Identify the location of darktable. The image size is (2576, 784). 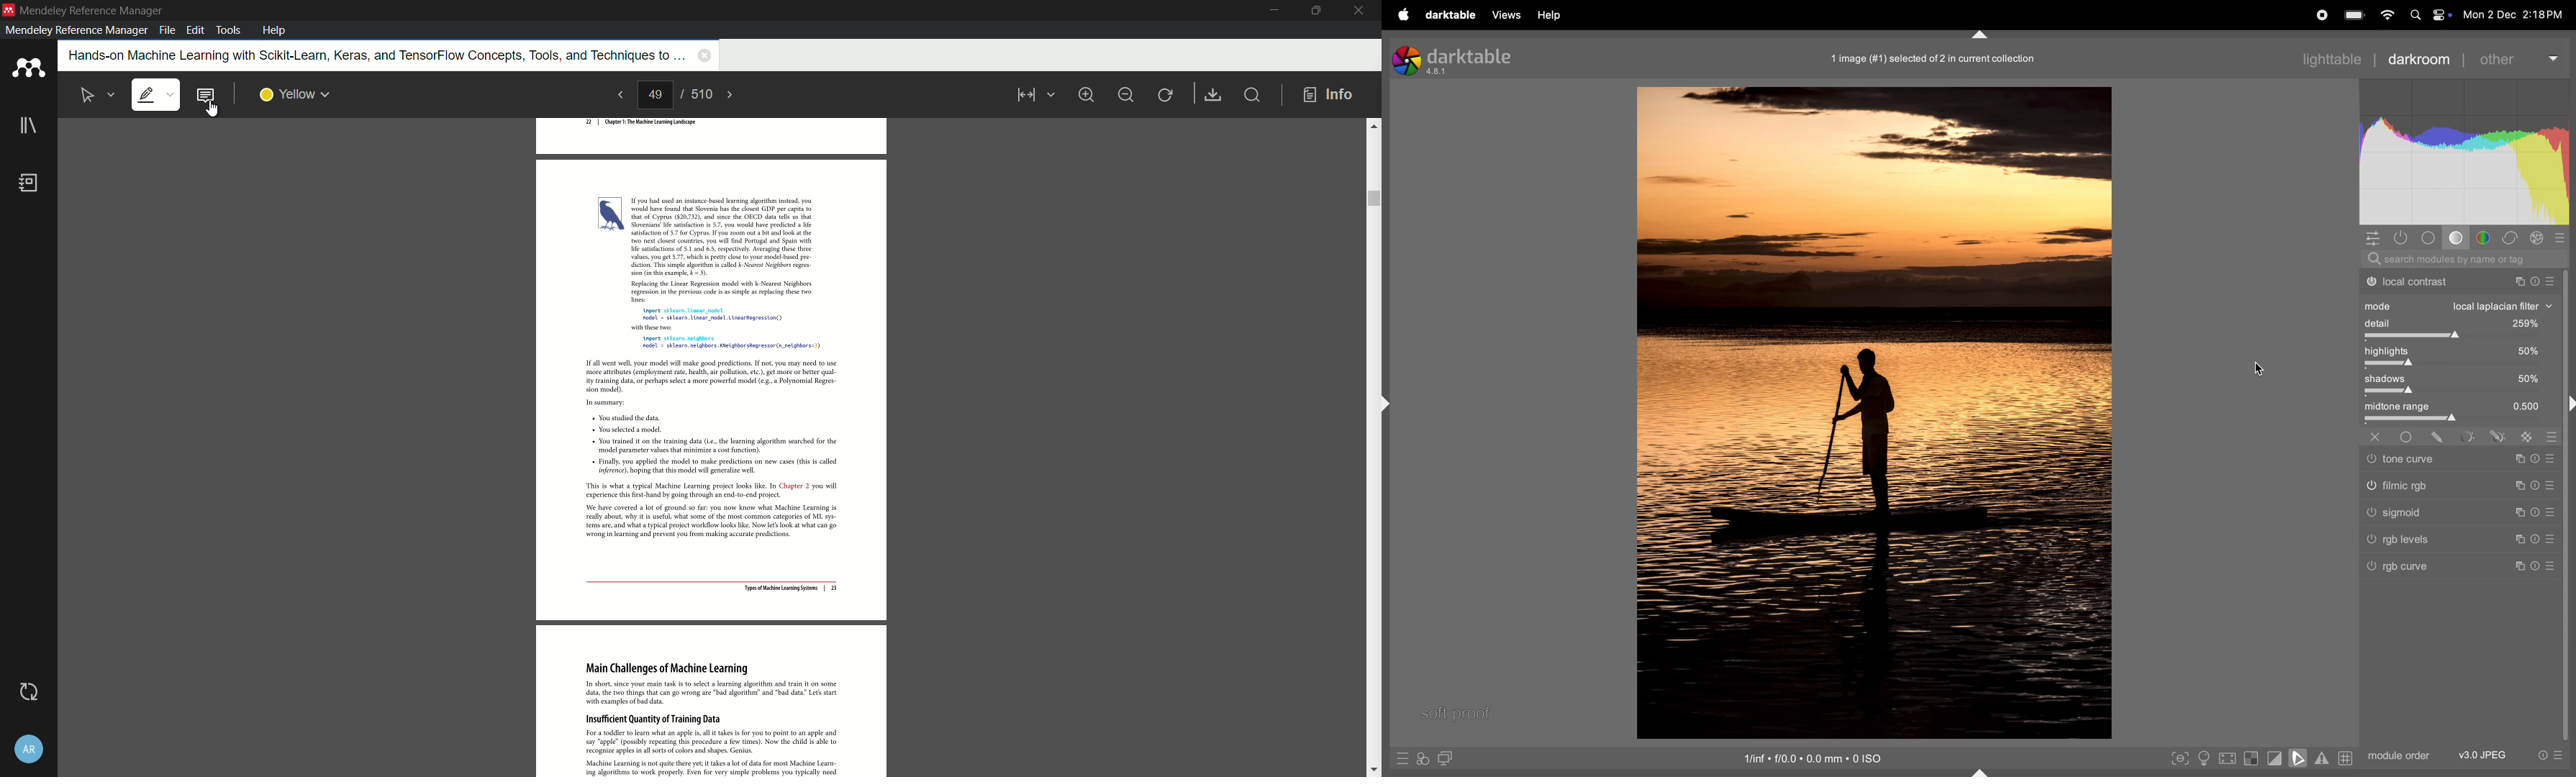
(1451, 15).